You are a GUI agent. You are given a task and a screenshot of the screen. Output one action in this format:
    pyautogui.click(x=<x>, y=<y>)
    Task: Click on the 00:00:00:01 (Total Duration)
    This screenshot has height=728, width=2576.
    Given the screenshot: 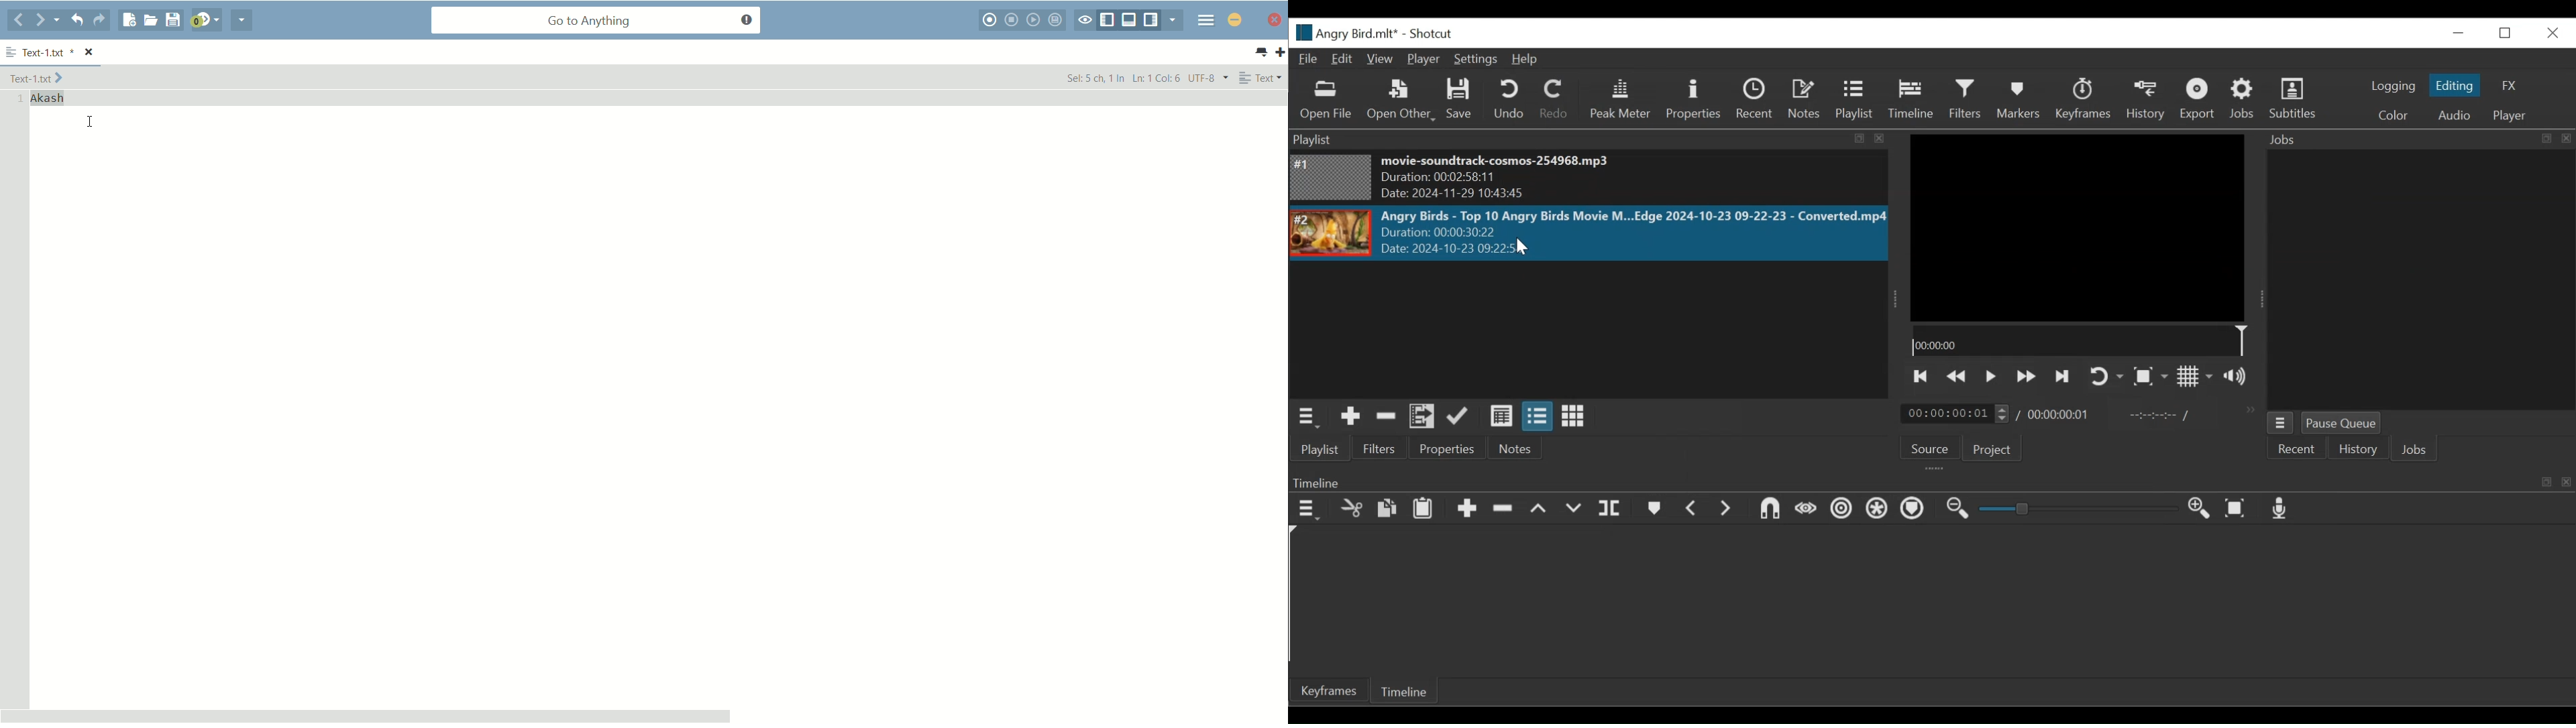 What is the action you would take?
    pyautogui.click(x=2056, y=414)
    